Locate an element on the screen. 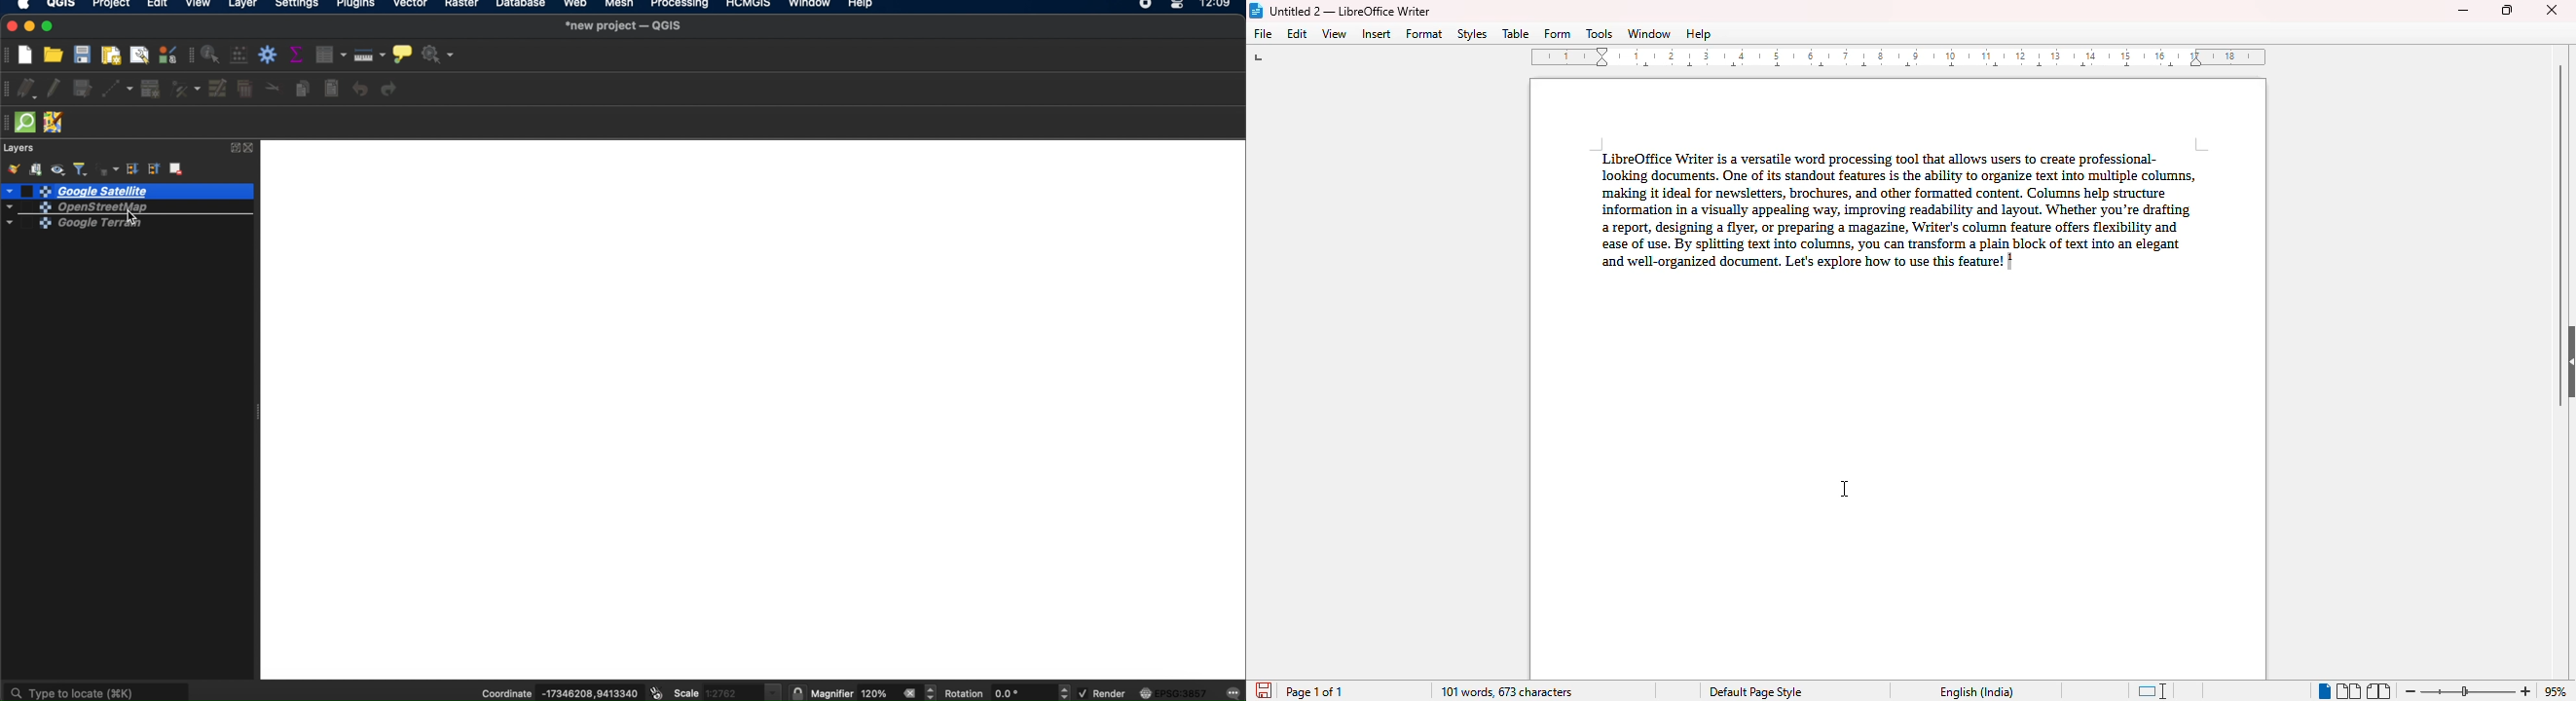 This screenshot has width=2576, height=728. multi-page view is located at coordinates (2349, 691).